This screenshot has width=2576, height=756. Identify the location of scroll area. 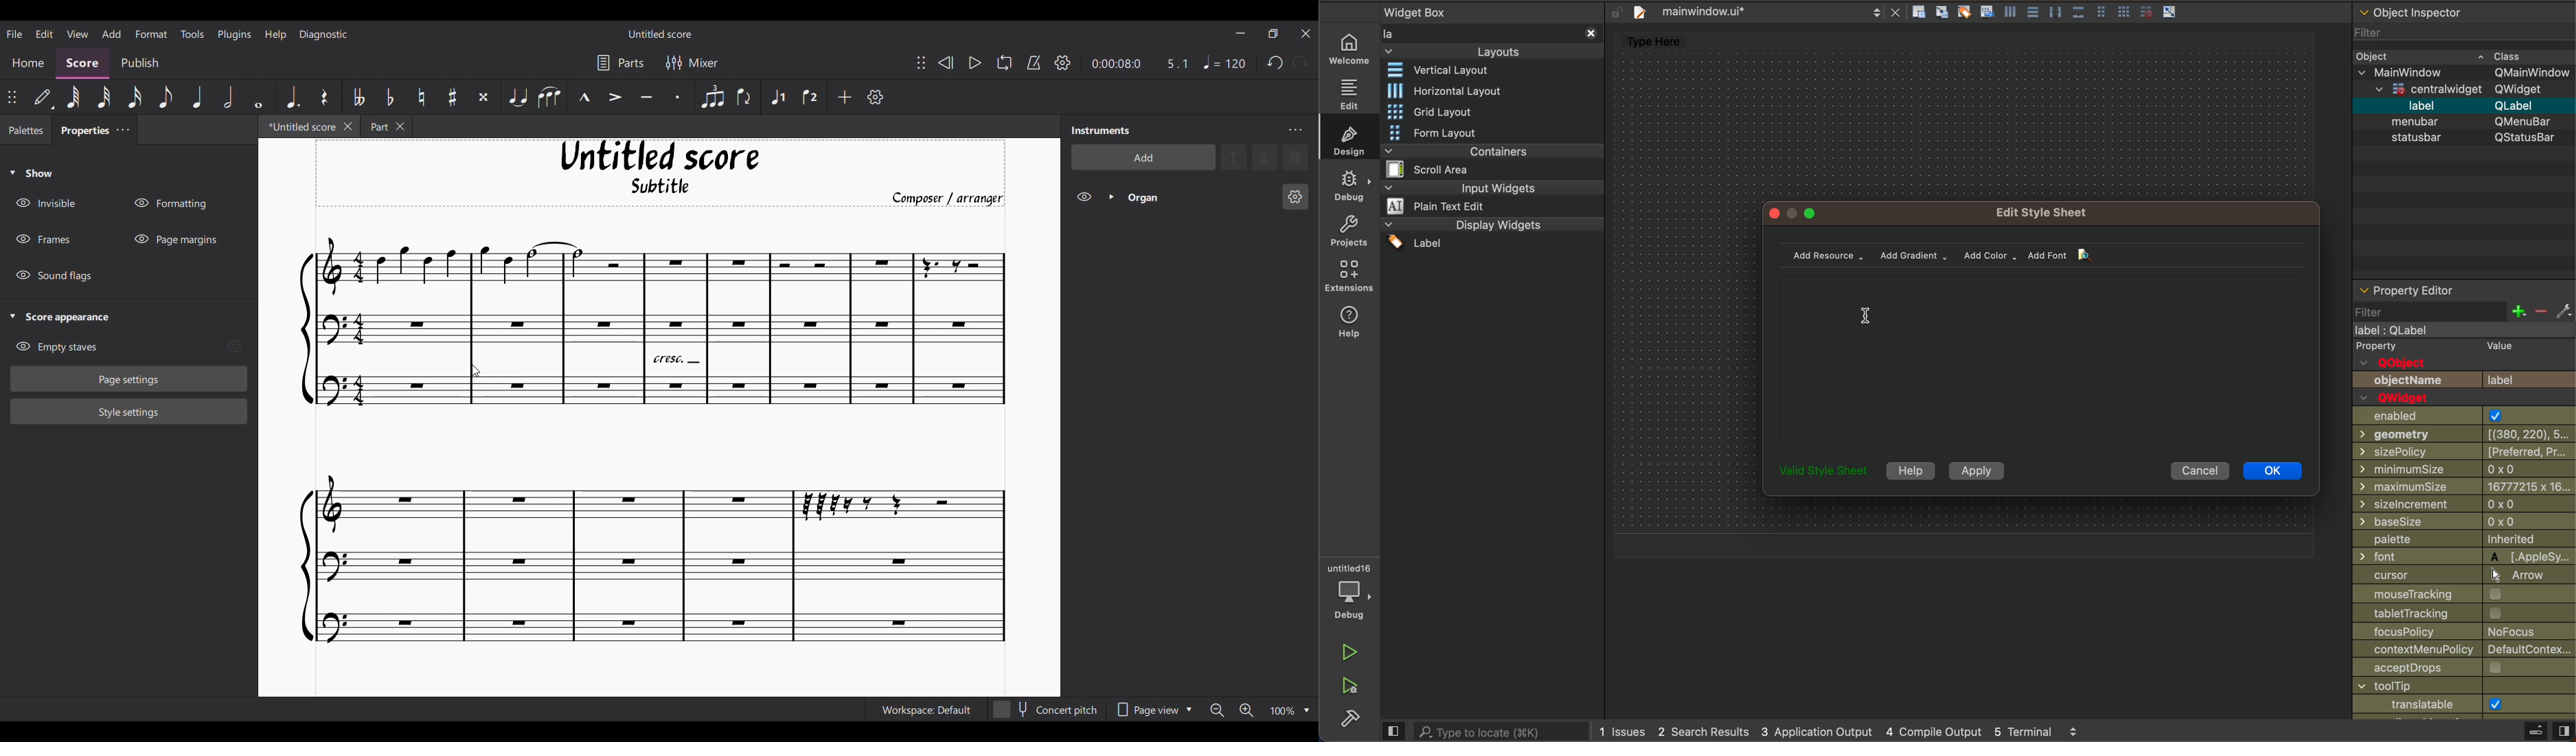
(1444, 169).